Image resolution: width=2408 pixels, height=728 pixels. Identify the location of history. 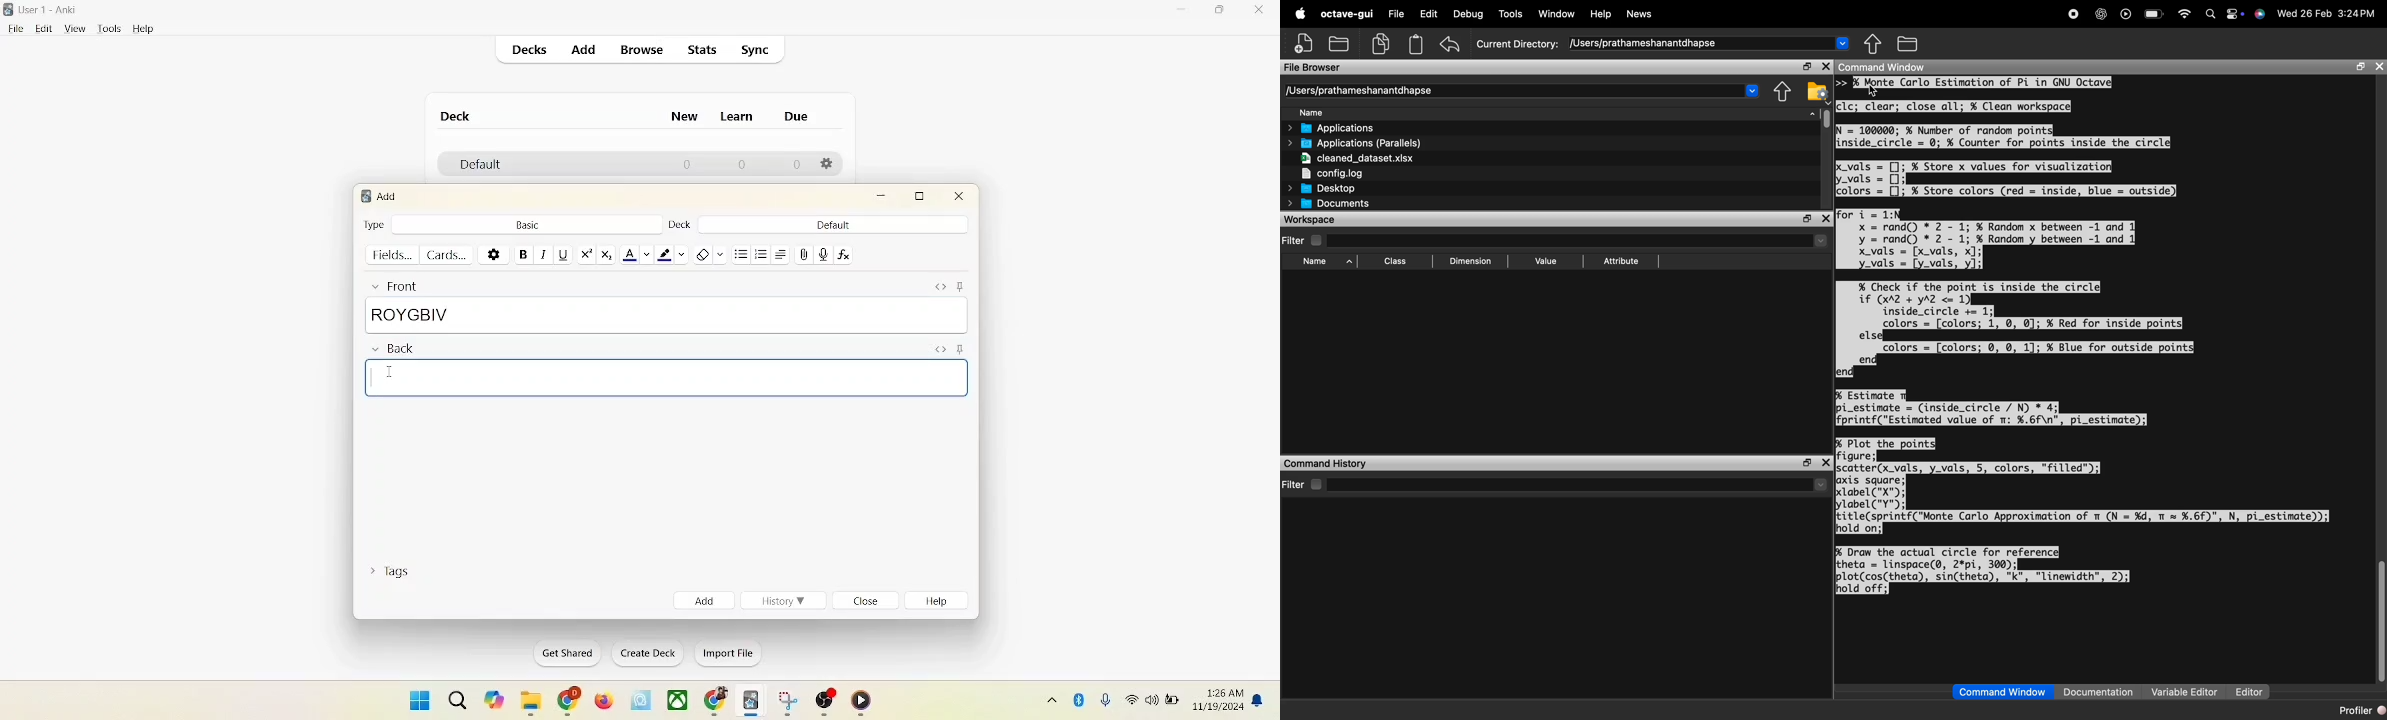
(784, 601).